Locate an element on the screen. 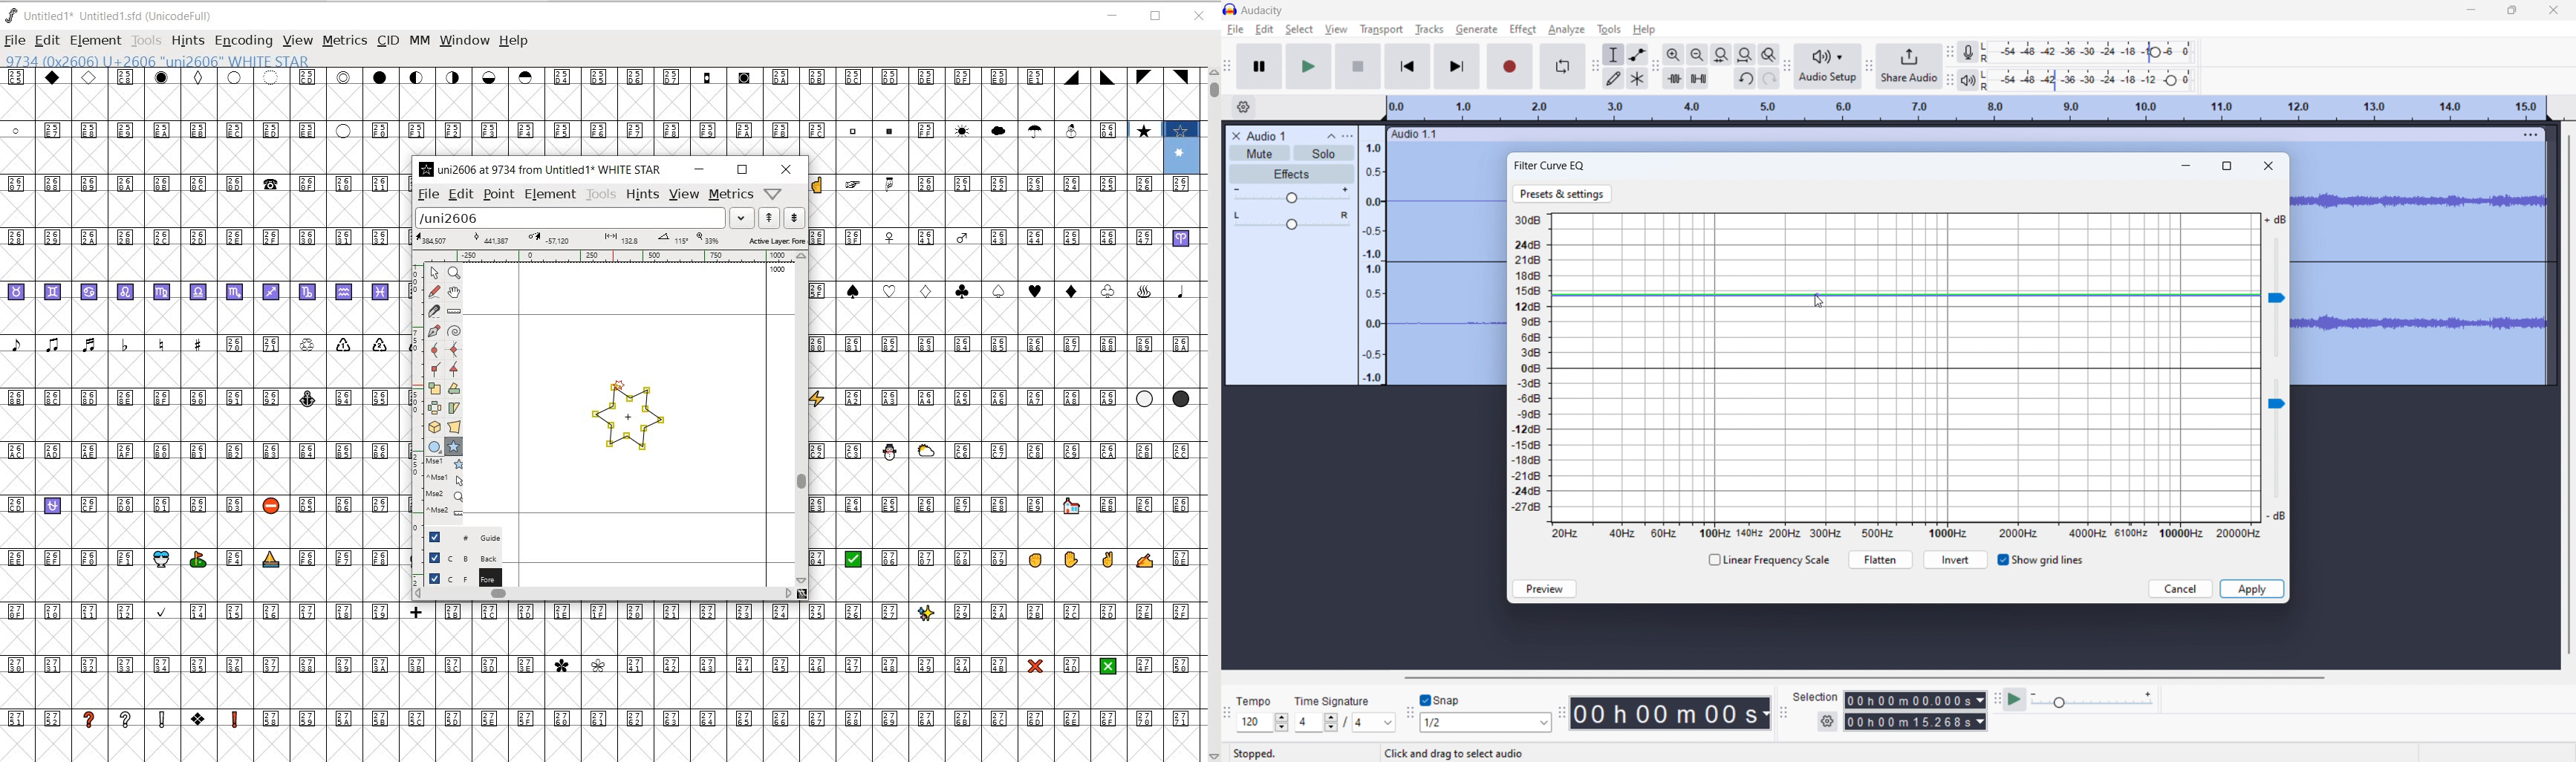 This screenshot has width=2576, height=784. generate is located at coordinates (1477, 29).